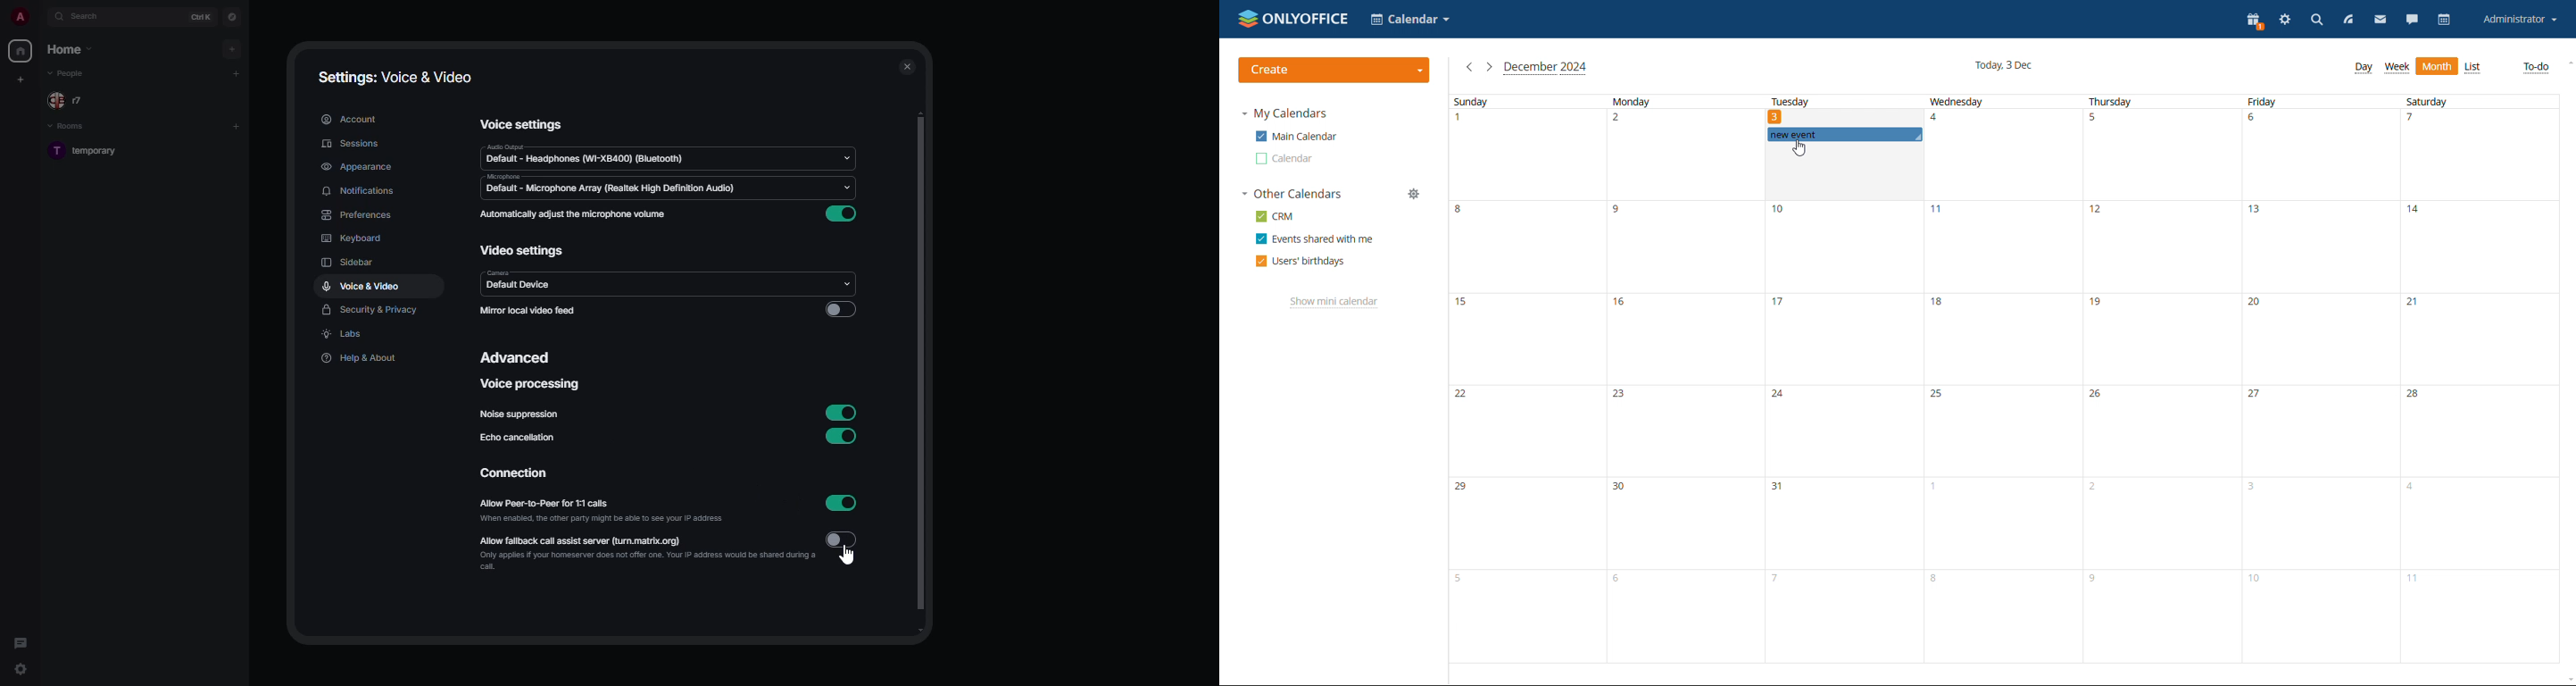 Image resolution: width=2576 pixels, height=700 pixels. I want to click on security & privacy, so click(370, 311).